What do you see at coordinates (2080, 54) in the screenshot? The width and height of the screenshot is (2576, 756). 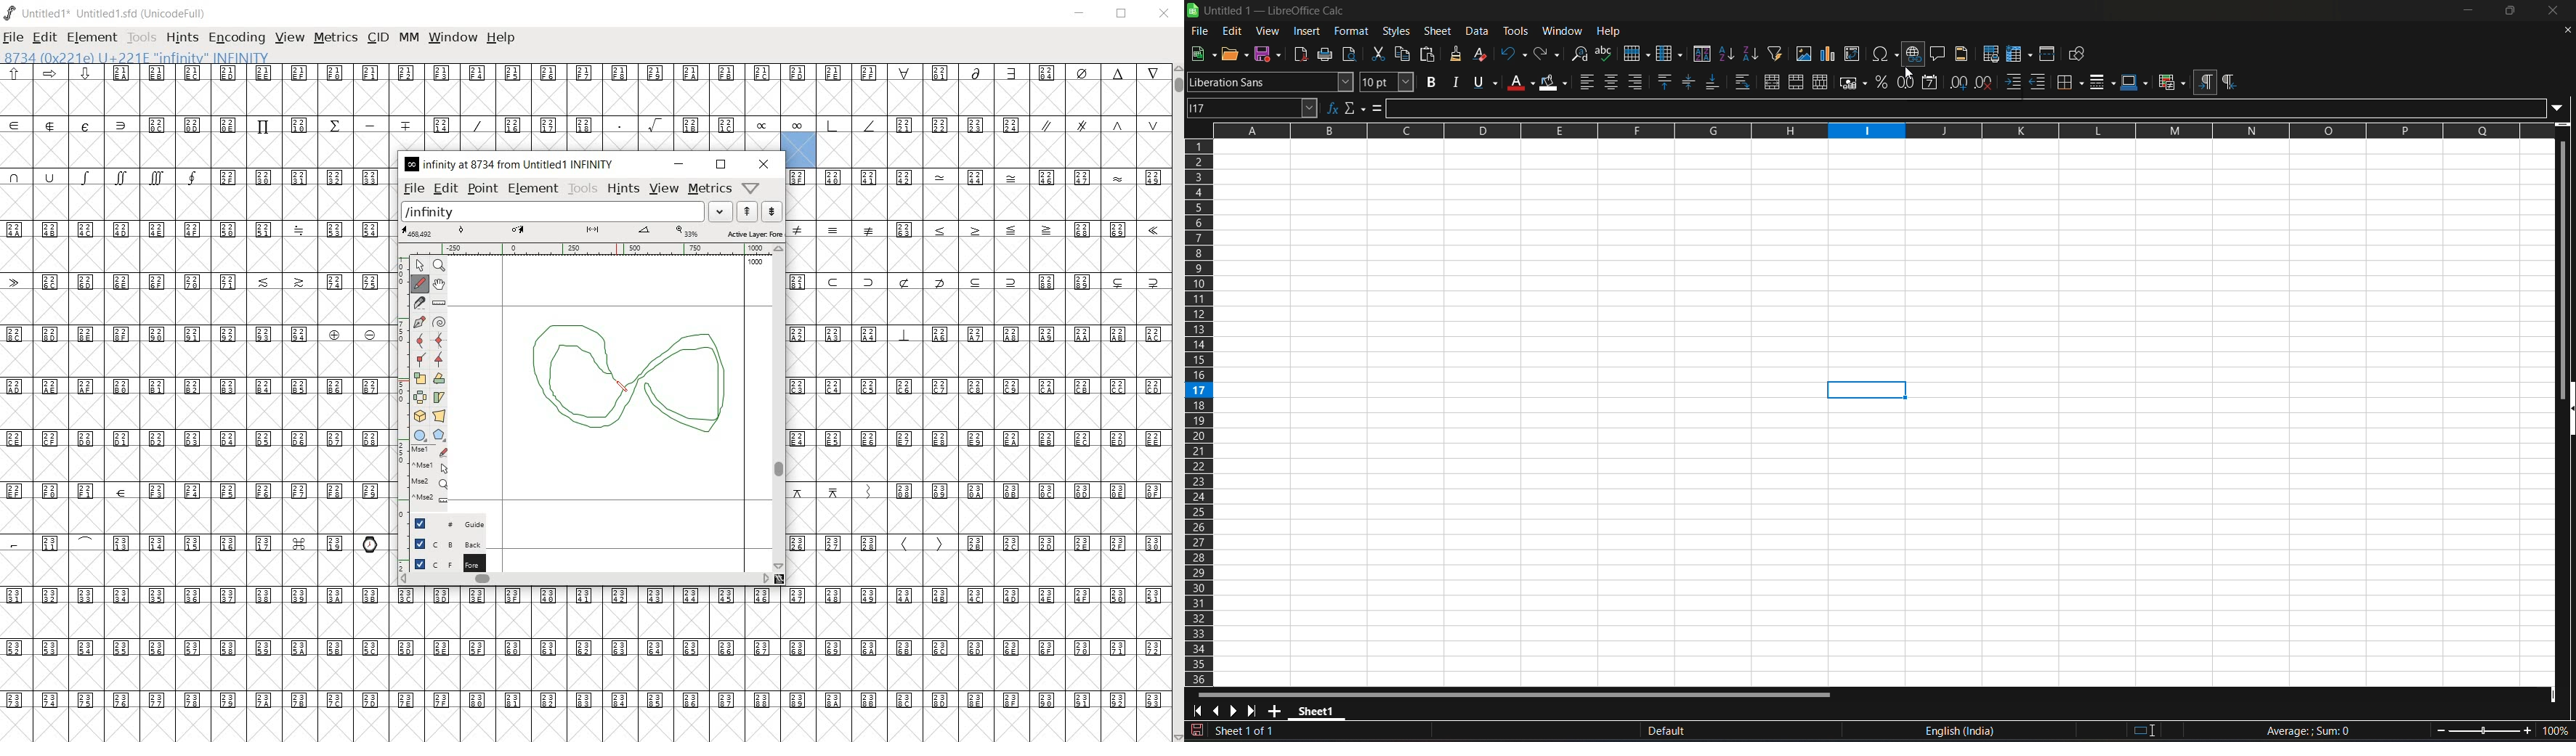 I see `show draw functions` at bounding box center [2080, 54].